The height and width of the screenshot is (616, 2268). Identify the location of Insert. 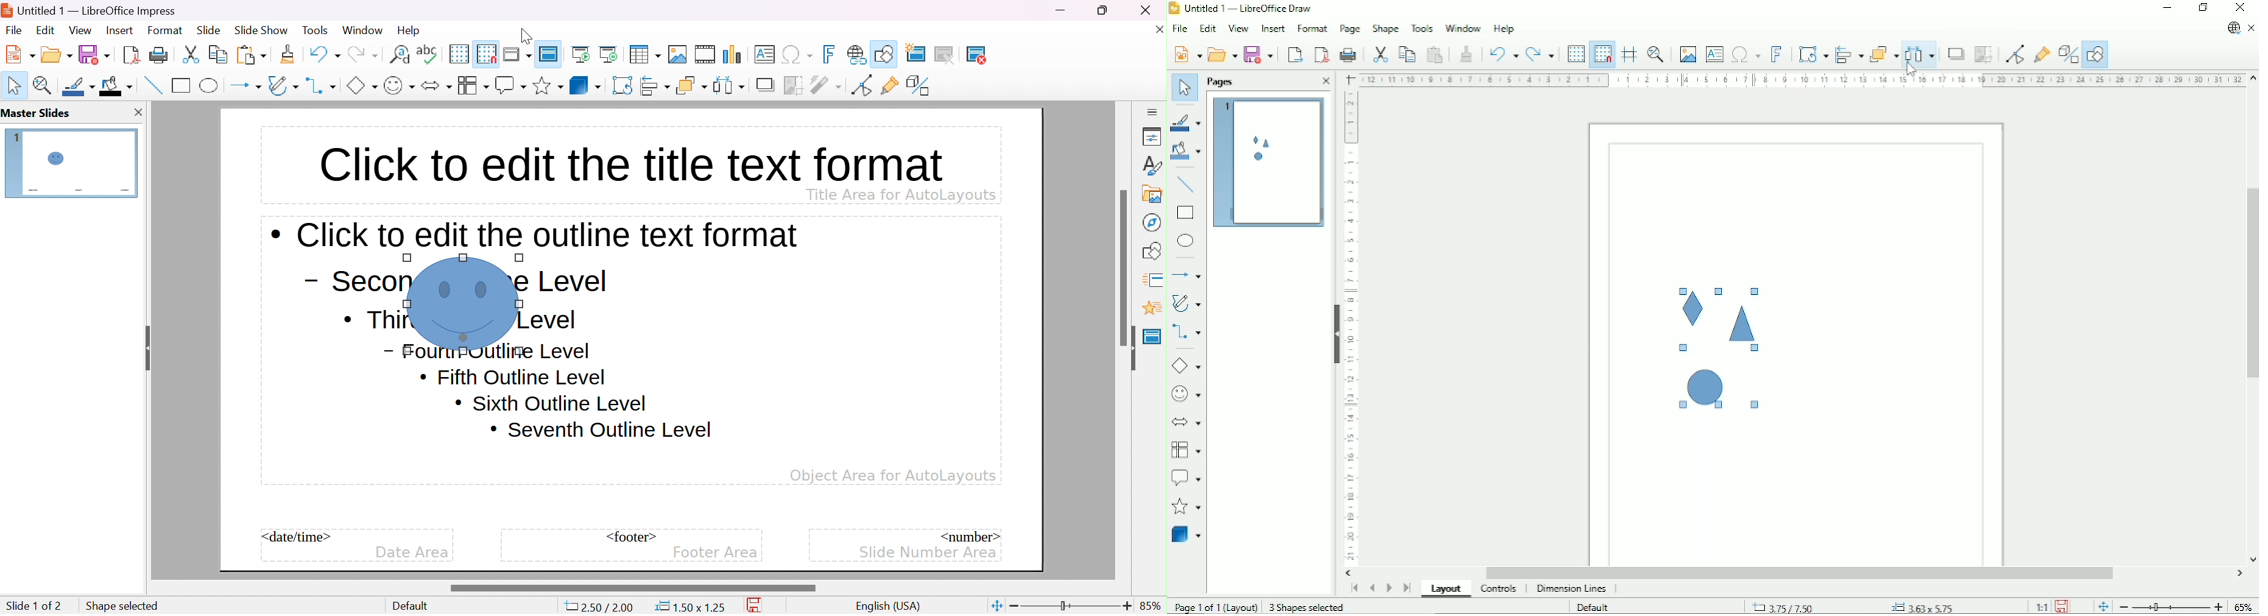
(1272, 28).